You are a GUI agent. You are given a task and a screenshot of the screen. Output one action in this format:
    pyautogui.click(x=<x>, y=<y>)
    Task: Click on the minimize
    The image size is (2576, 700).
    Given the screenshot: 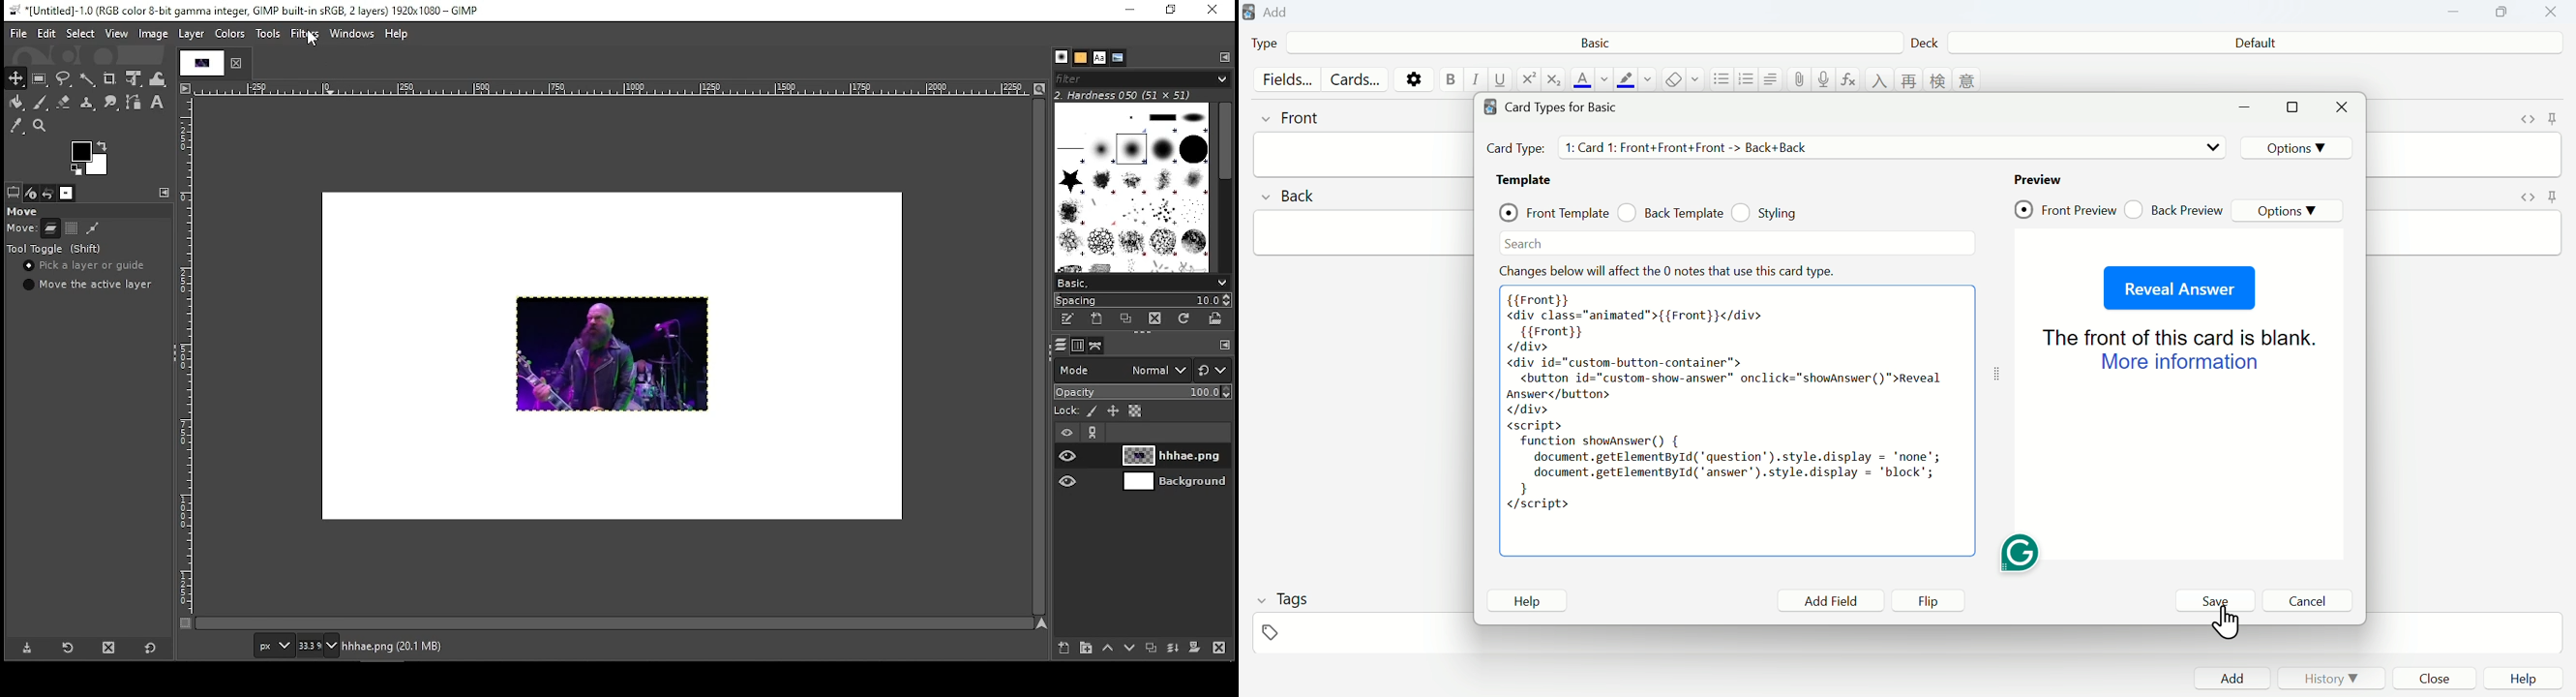 What is the action you would take?
    pyautogui.click(x=1132, y=11)
    